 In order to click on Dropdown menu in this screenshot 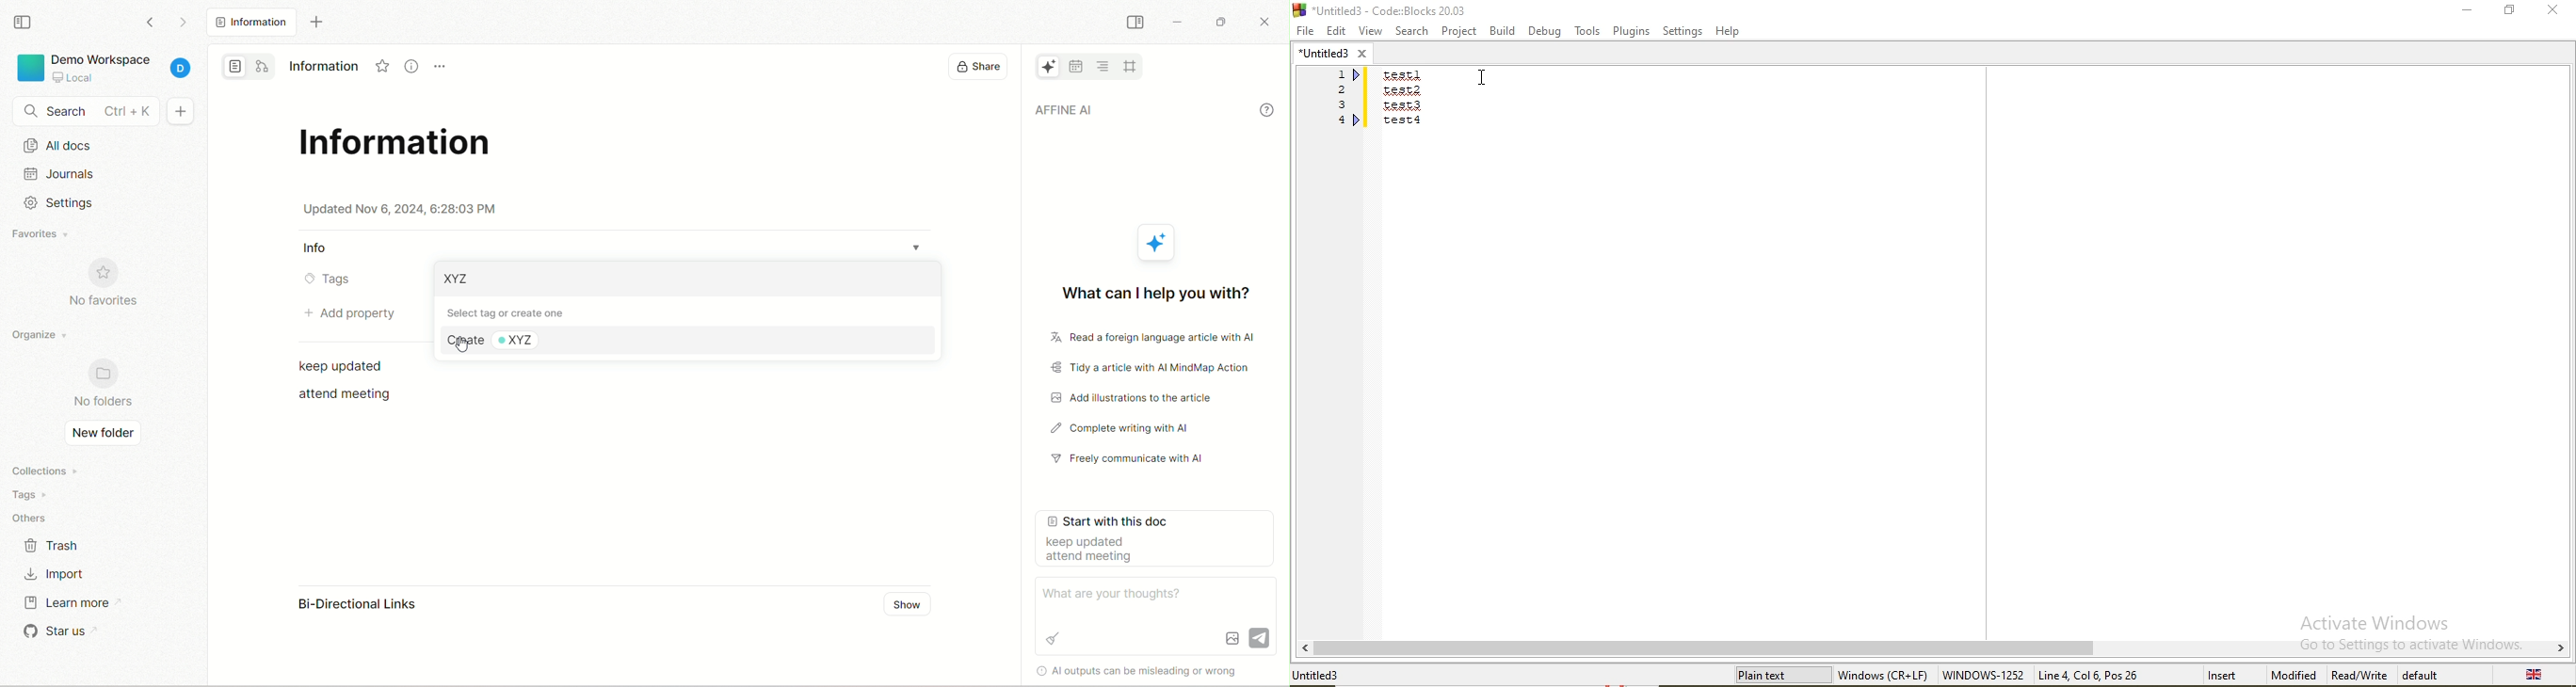, I will do `click(923, 243)`.